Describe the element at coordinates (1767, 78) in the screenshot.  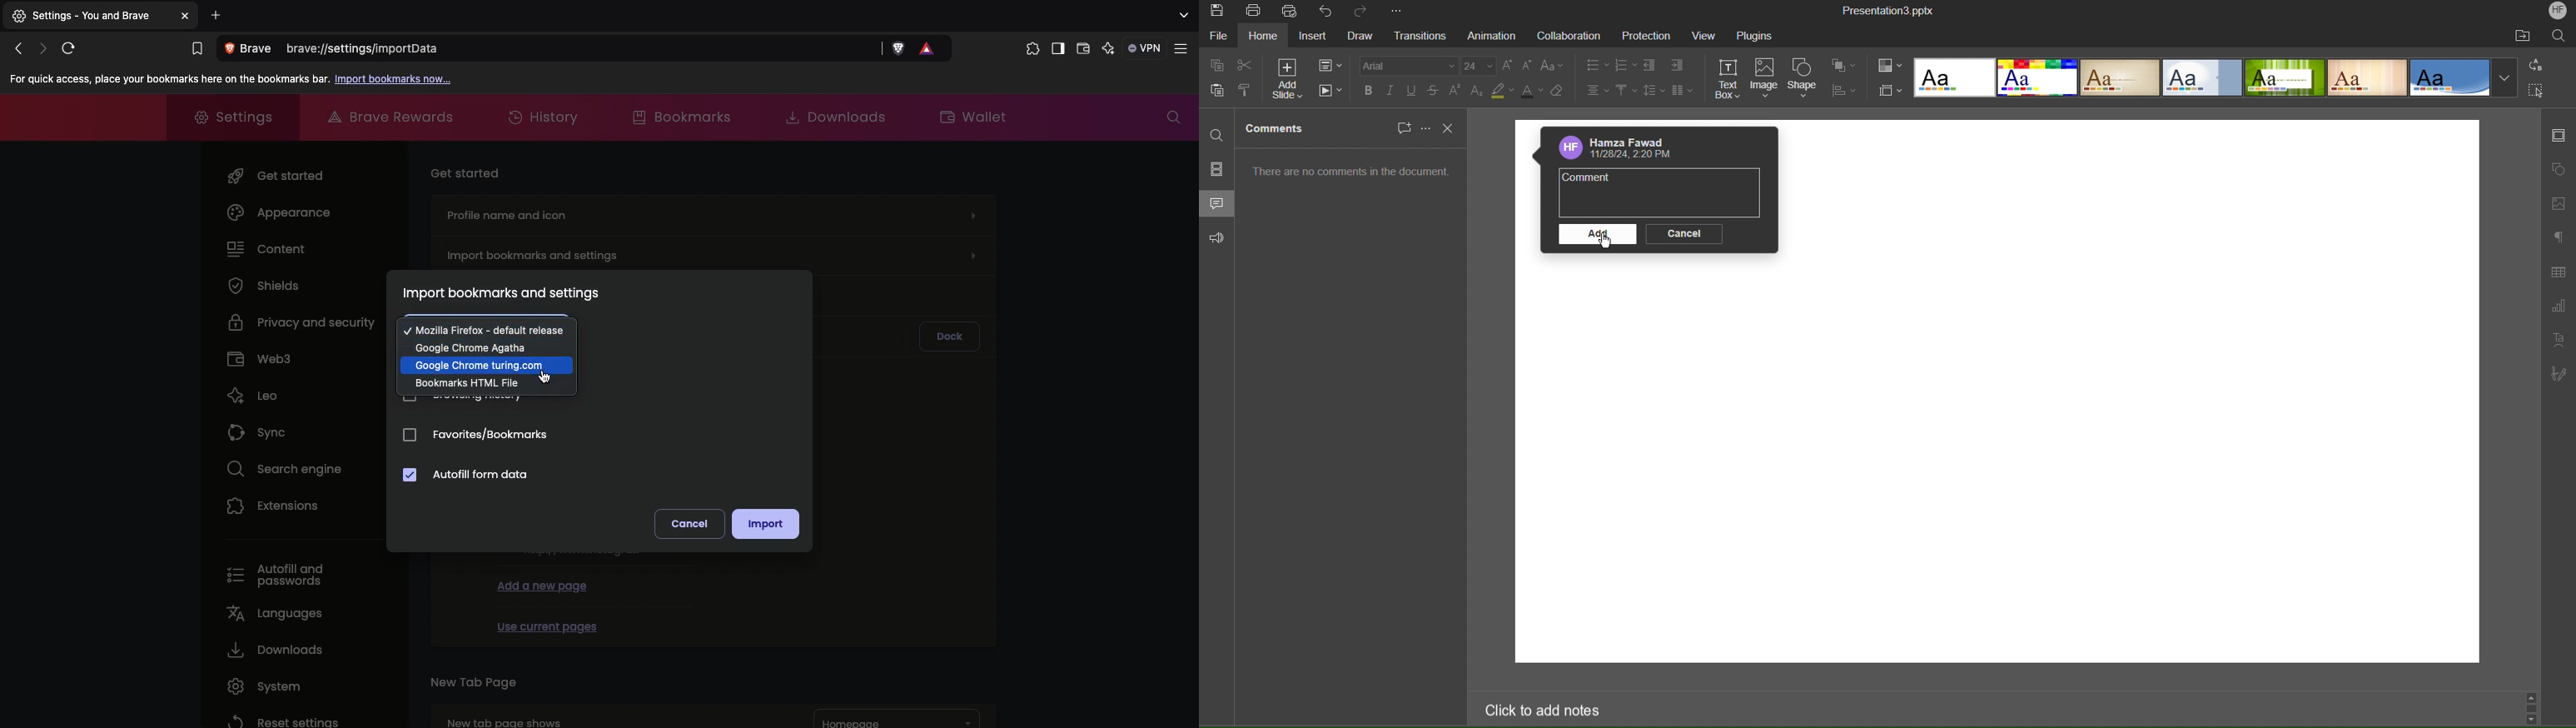
I see `Image` at that location.